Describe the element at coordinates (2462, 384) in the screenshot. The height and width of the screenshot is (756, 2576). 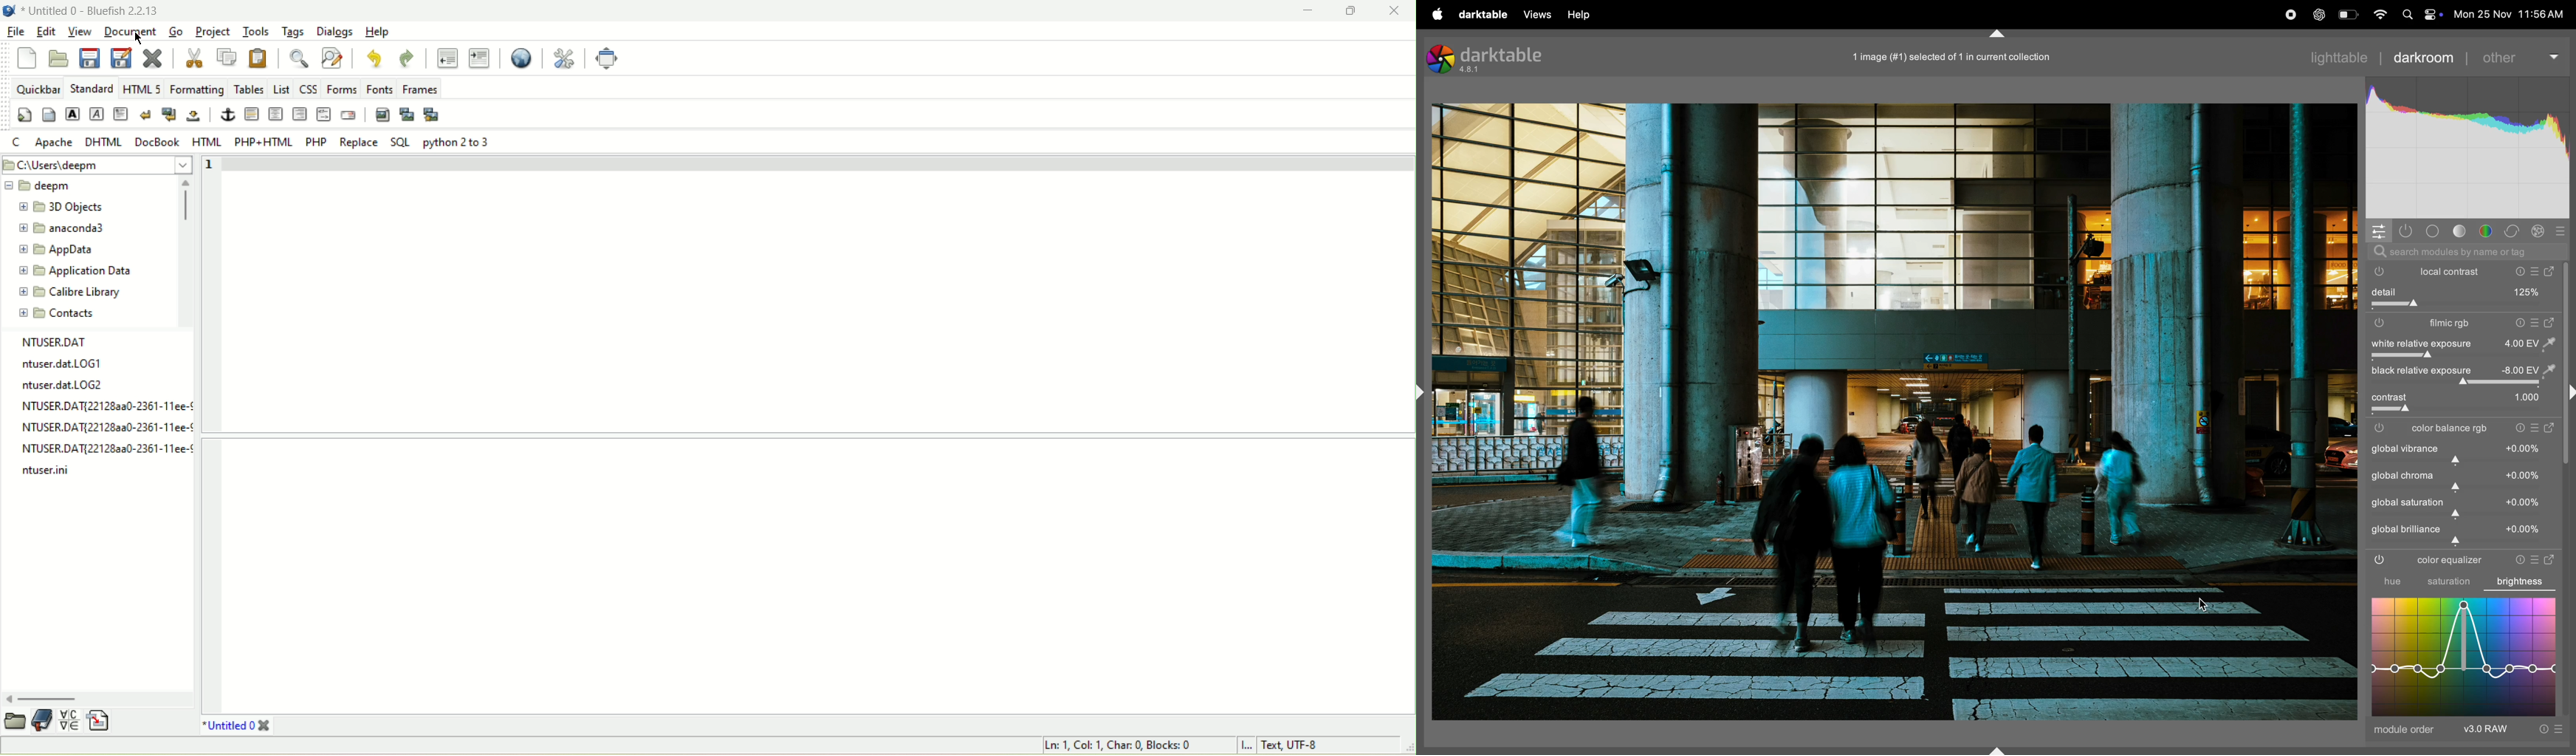
I see `toggle` at that location.